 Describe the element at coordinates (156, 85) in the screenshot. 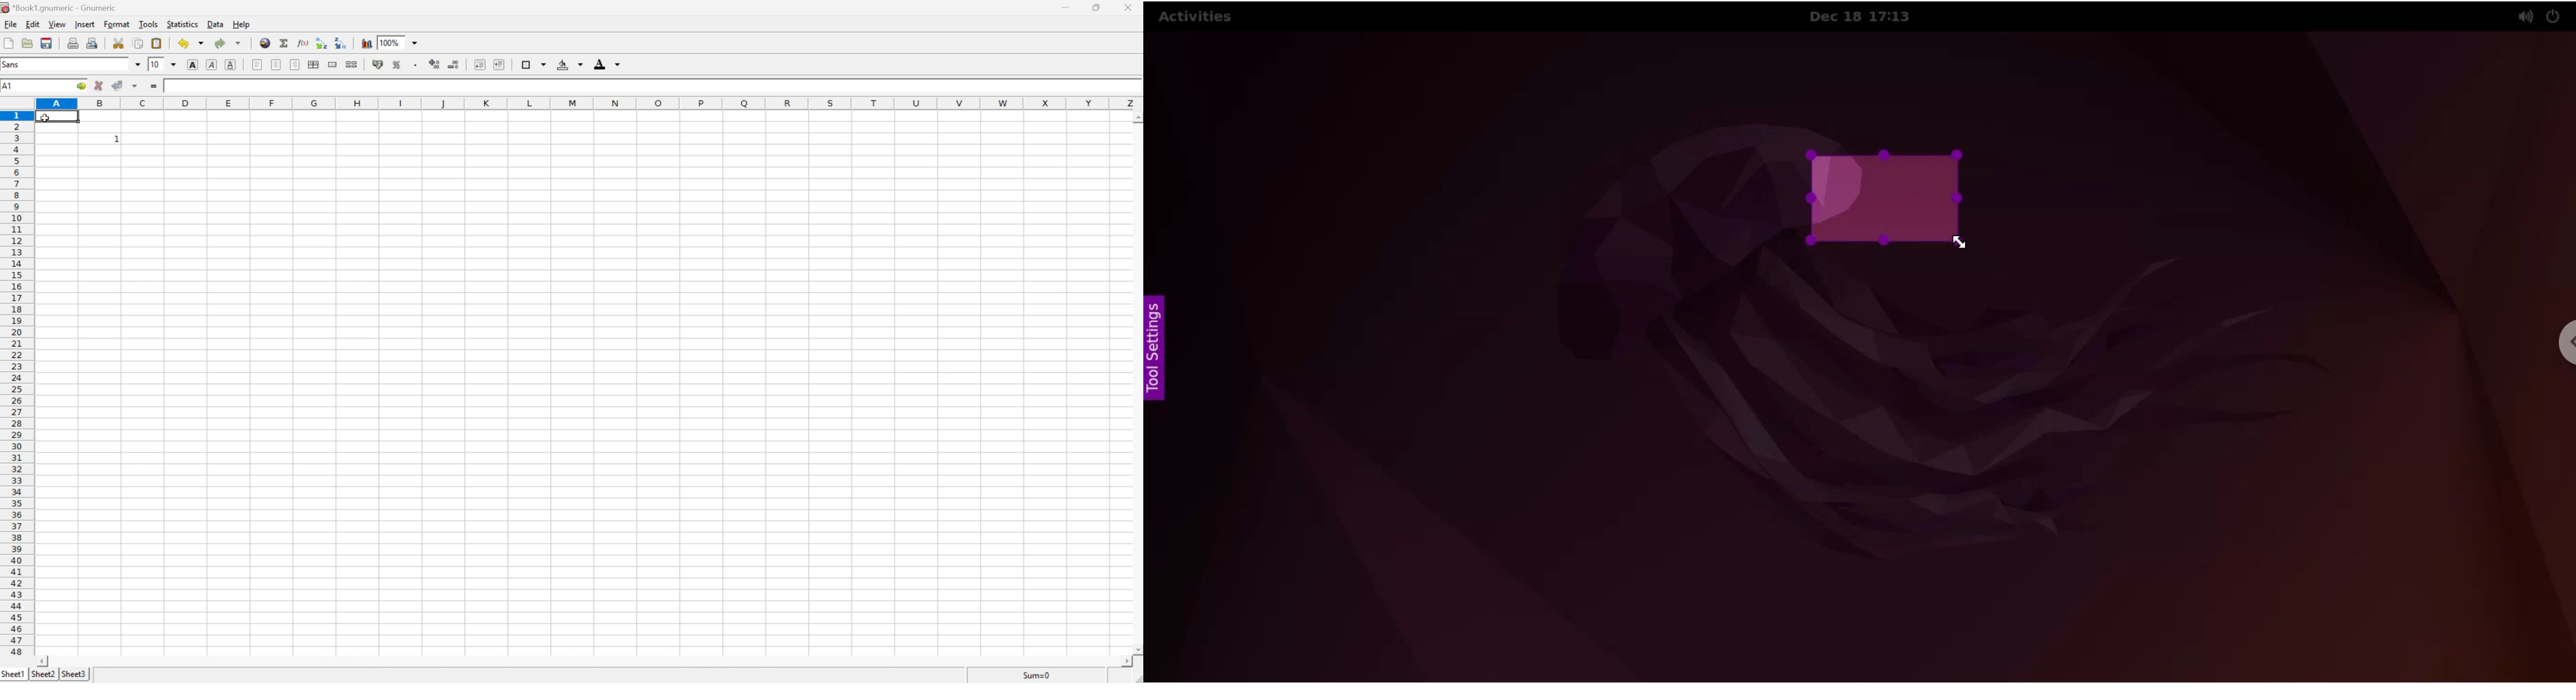

I see `enter formula` at that location.